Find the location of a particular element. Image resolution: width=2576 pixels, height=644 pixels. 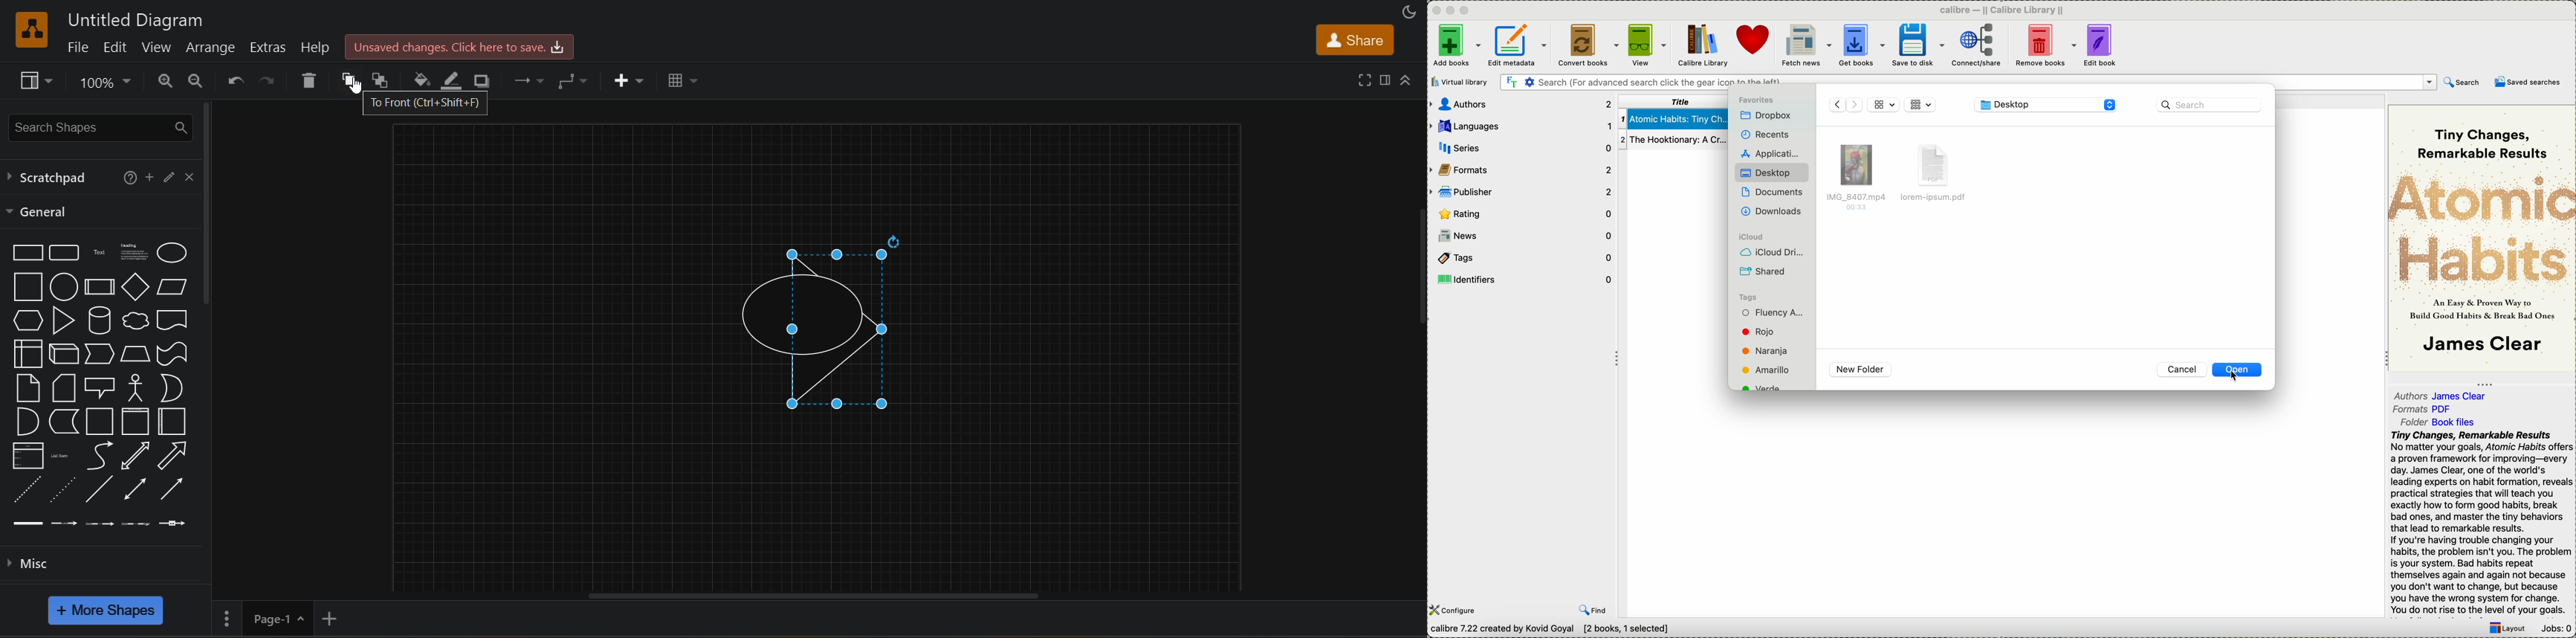

line color is located at coordinates (451, 81).